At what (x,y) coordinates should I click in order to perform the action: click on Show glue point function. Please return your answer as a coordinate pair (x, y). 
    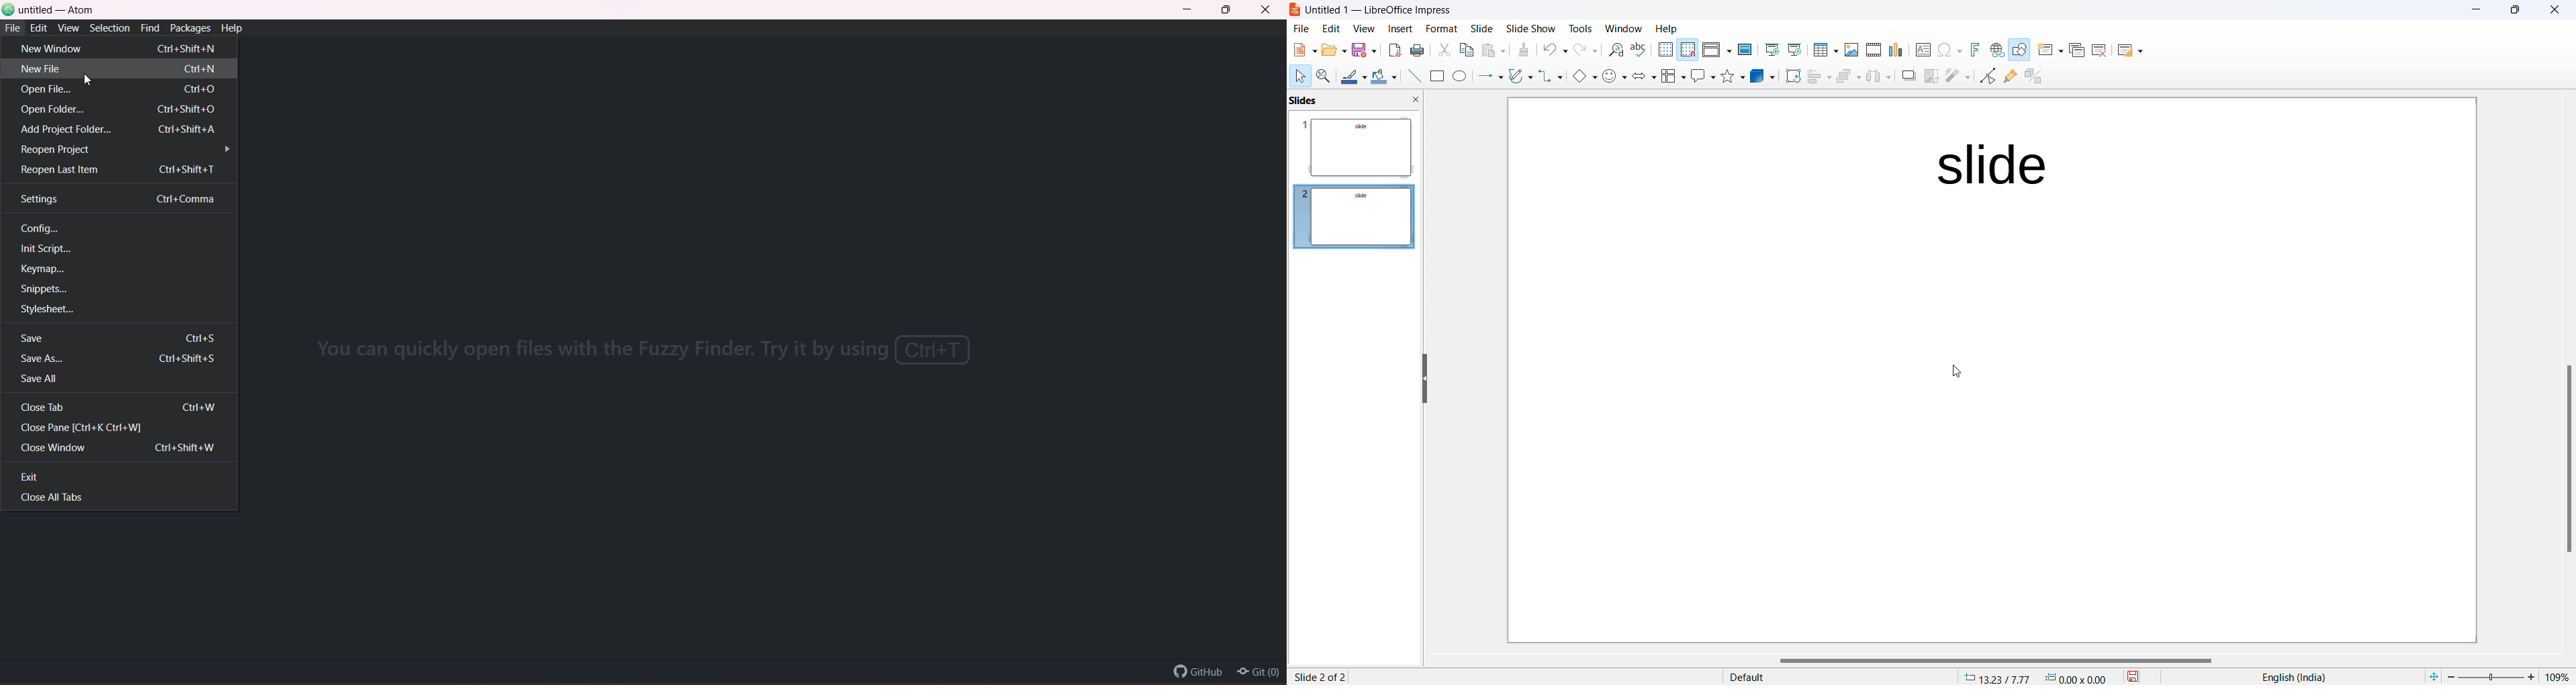
    Looking at the image, I should click on (2009, 77).